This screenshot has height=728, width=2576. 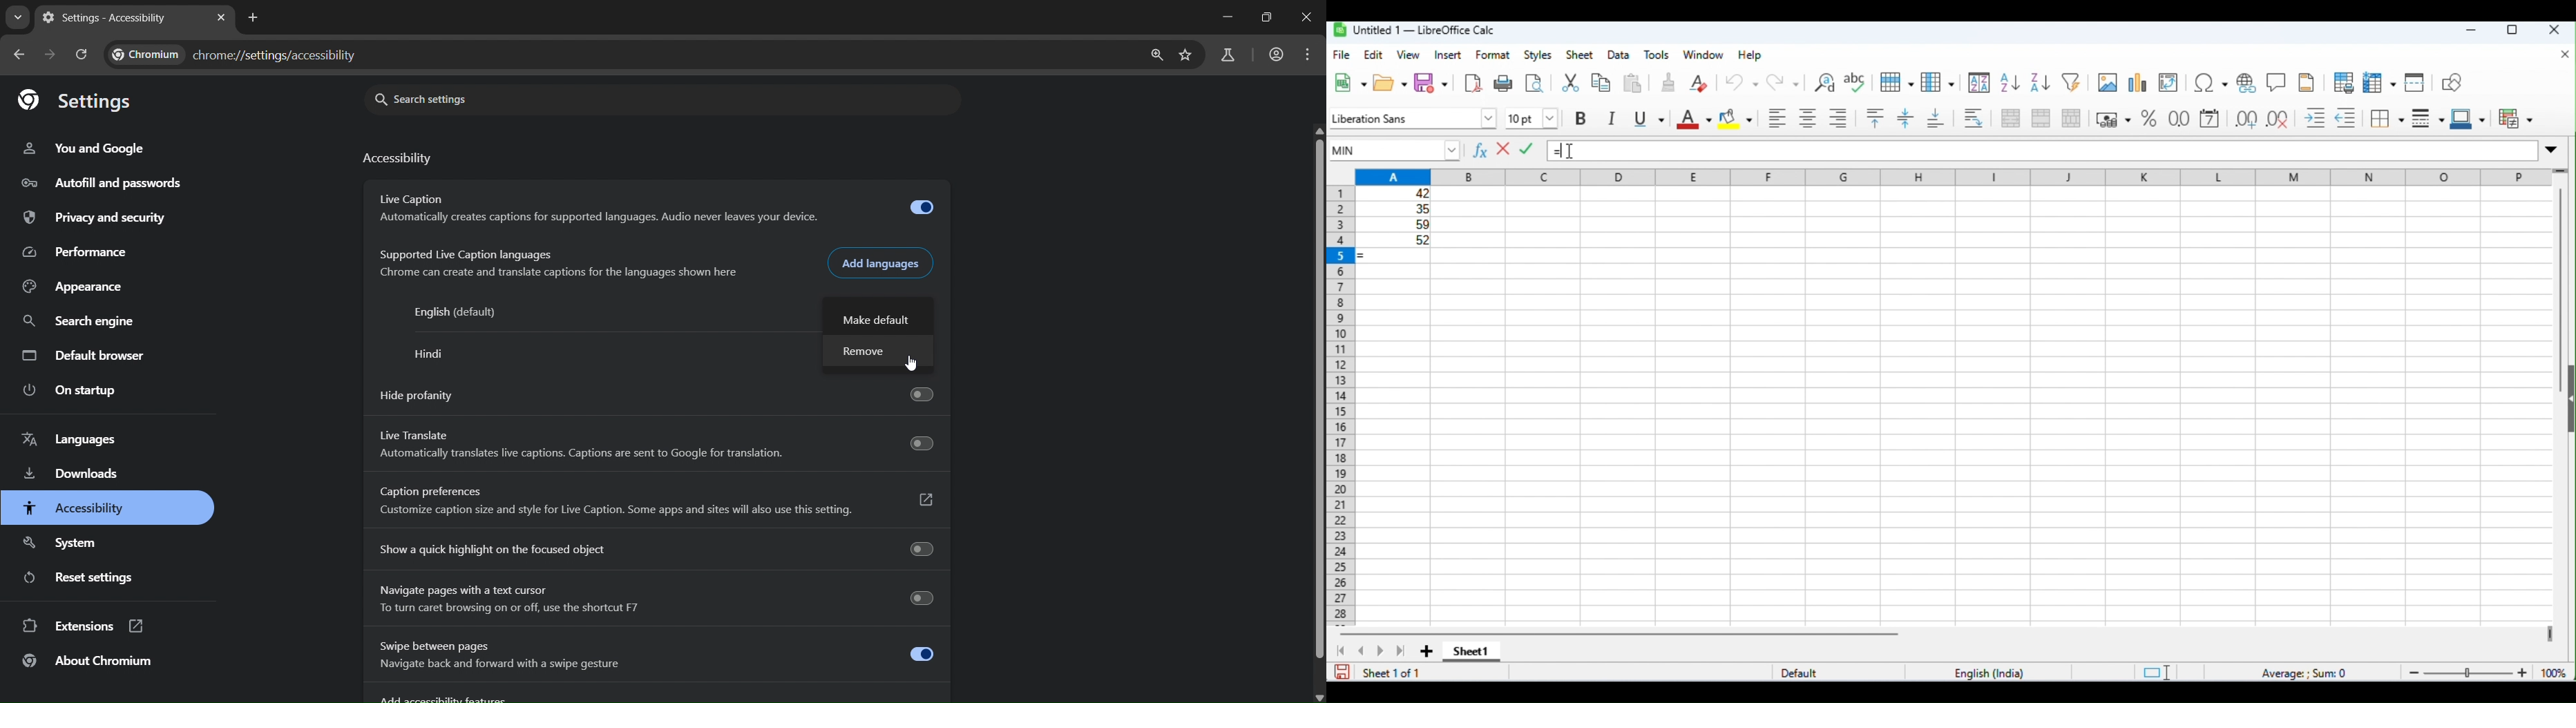 What do you see at coordinates (651, 599) in the screenshot?
I see `Navigate pages with a text cursor
To turn caret browsing on or off, use the shortcut F7` at bounding box center [651, 599].